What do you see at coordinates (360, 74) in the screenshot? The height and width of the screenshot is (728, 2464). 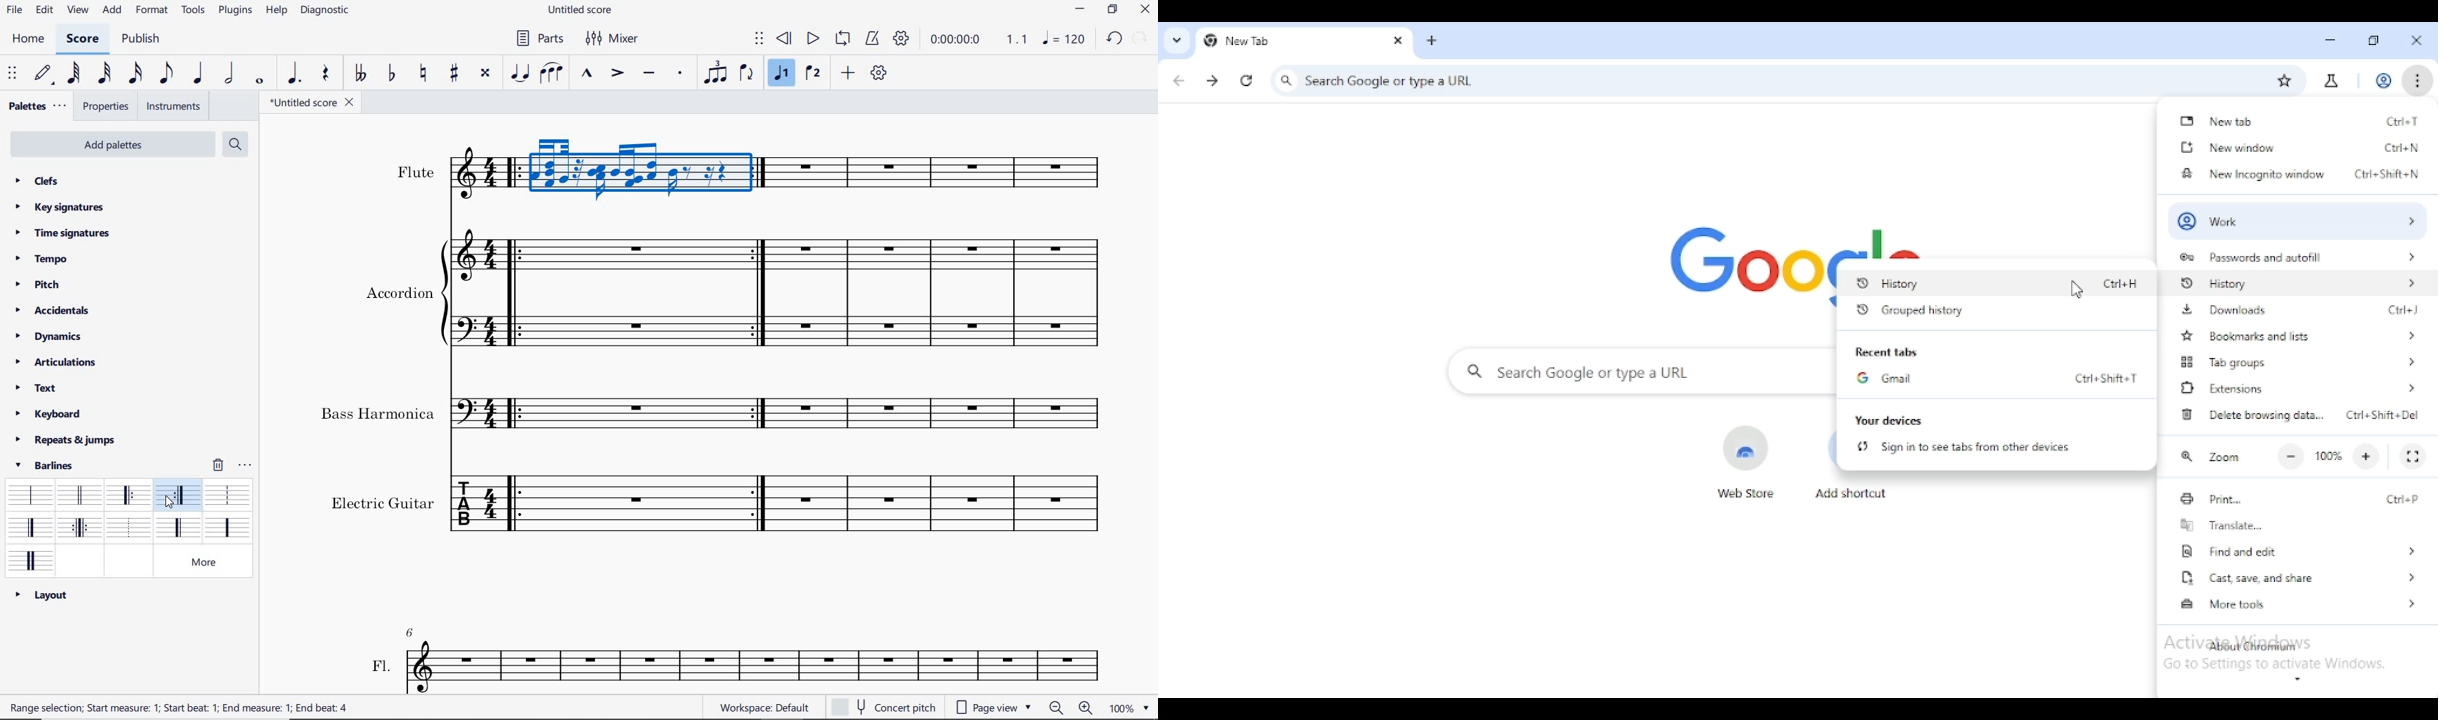 I see `toggle double-flat` at bounding box center [360, 74].